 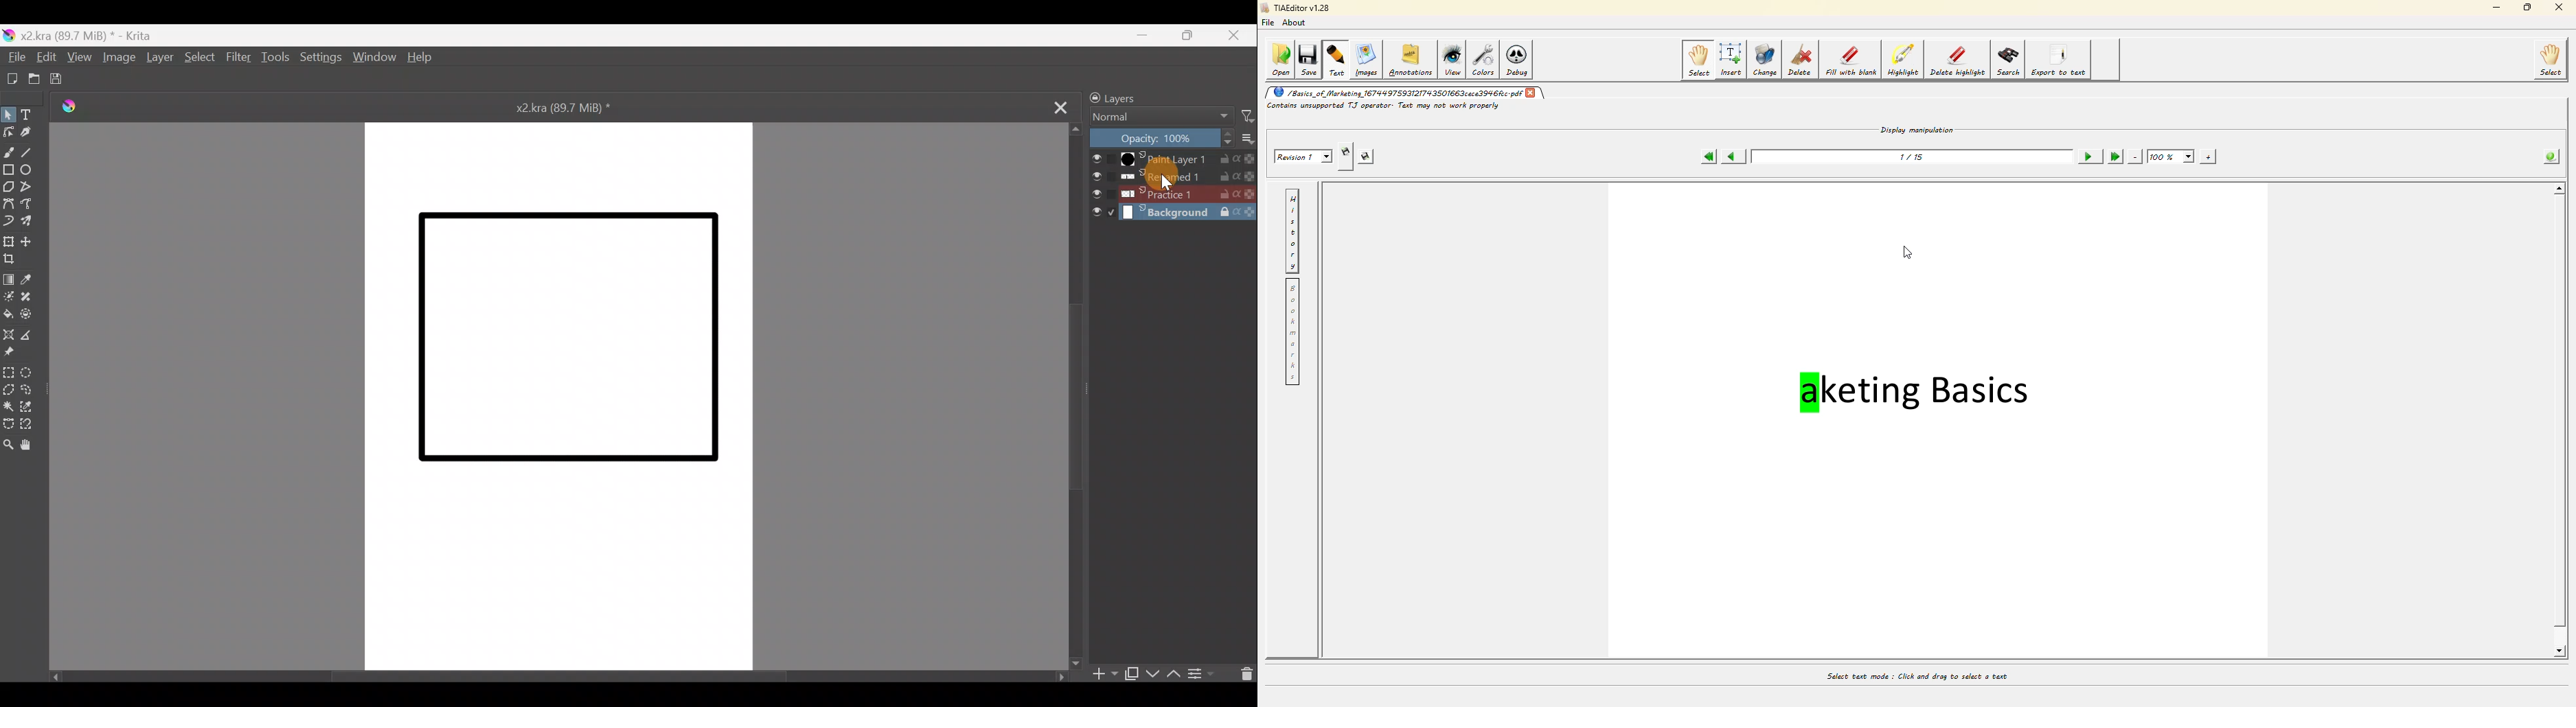 What do you see at coordinates (1142, 36) in the screenshot?
I see `Minimize` at bounding box center [1142, 36].